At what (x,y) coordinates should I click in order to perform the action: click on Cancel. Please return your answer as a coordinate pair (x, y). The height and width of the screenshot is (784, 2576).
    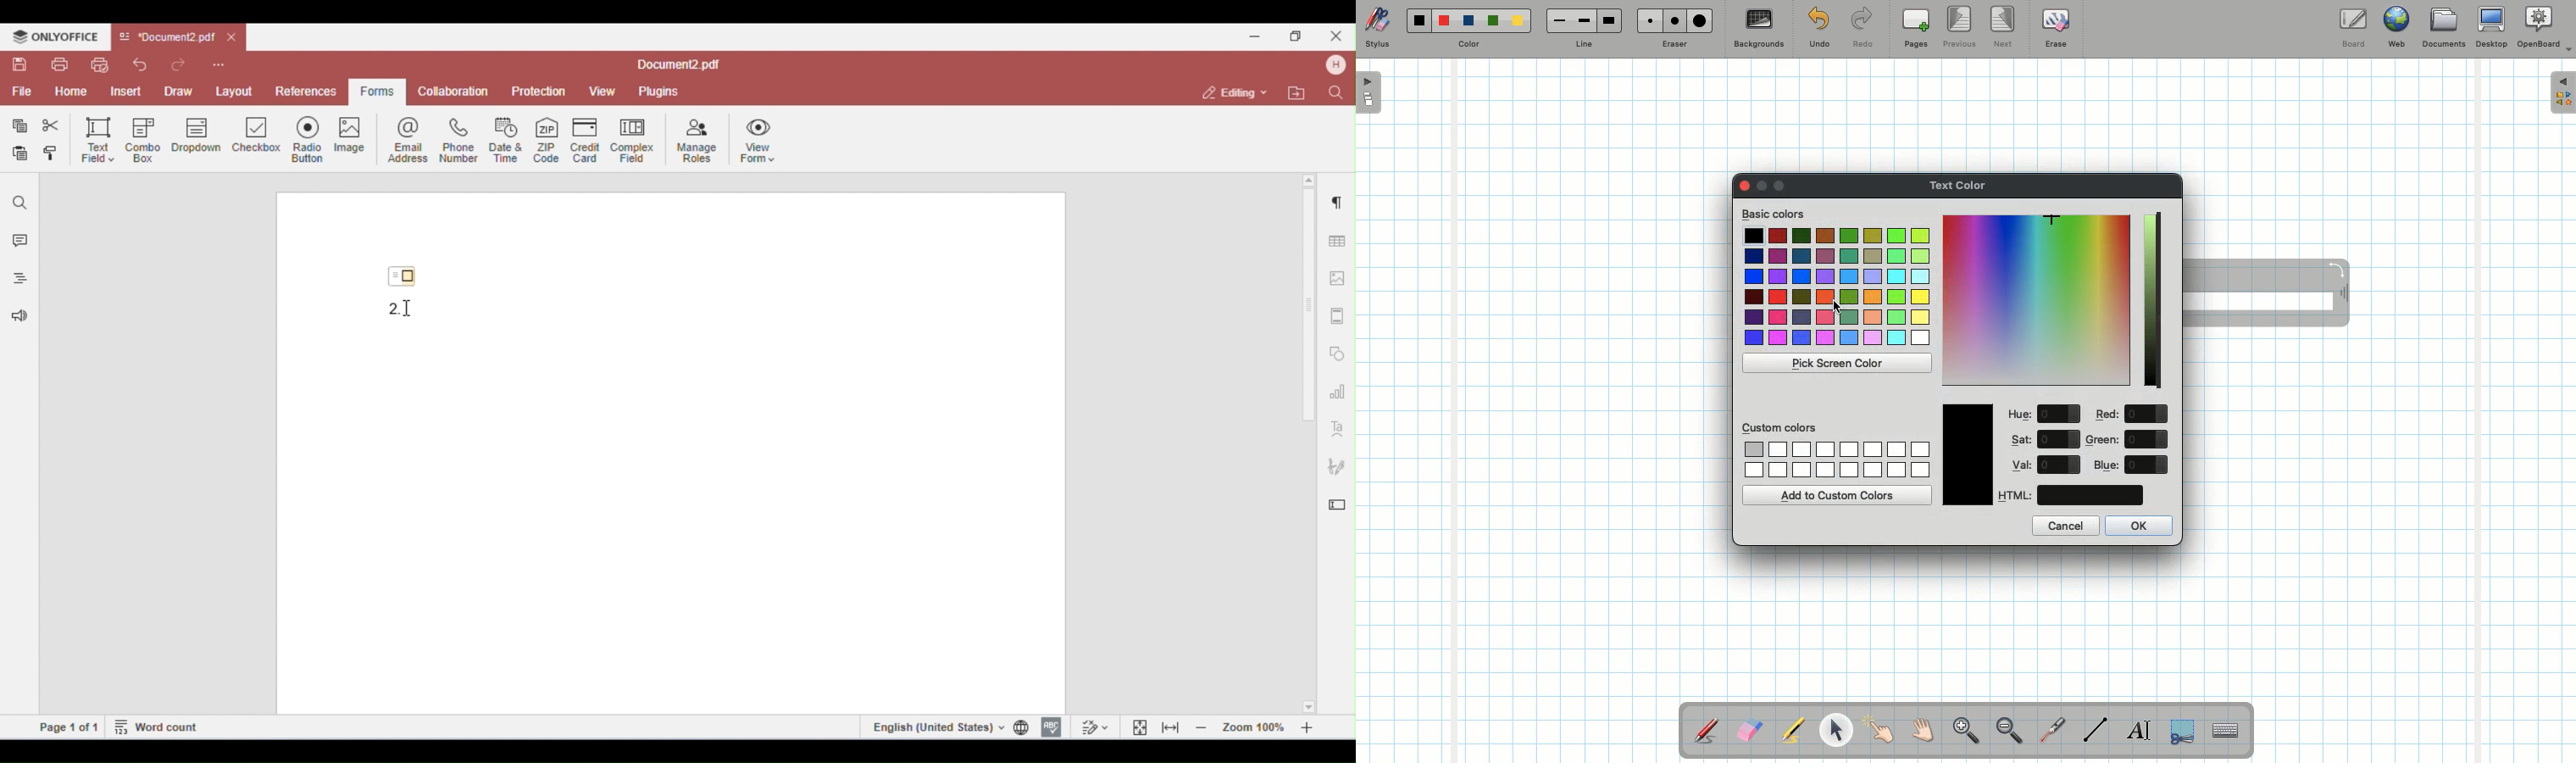
    Looking at the image, I should click on (2065, 526).